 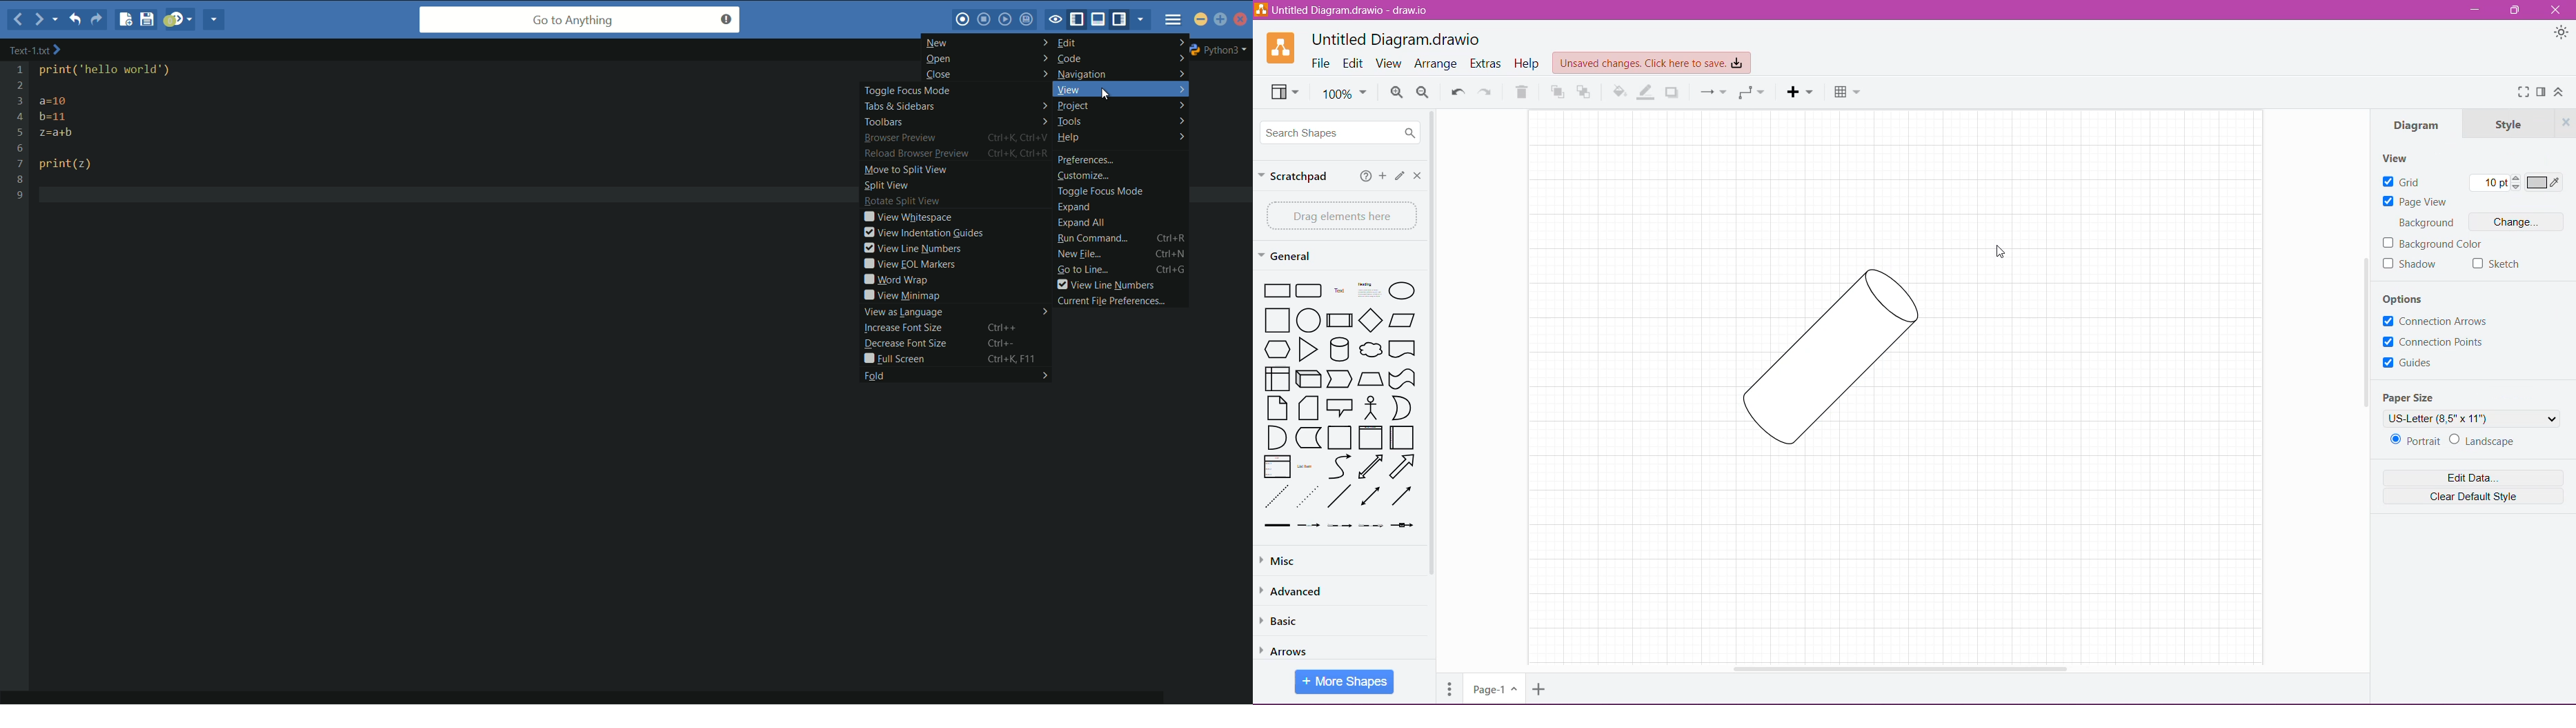 I want to click on edit, so click(x=1123, y=43).